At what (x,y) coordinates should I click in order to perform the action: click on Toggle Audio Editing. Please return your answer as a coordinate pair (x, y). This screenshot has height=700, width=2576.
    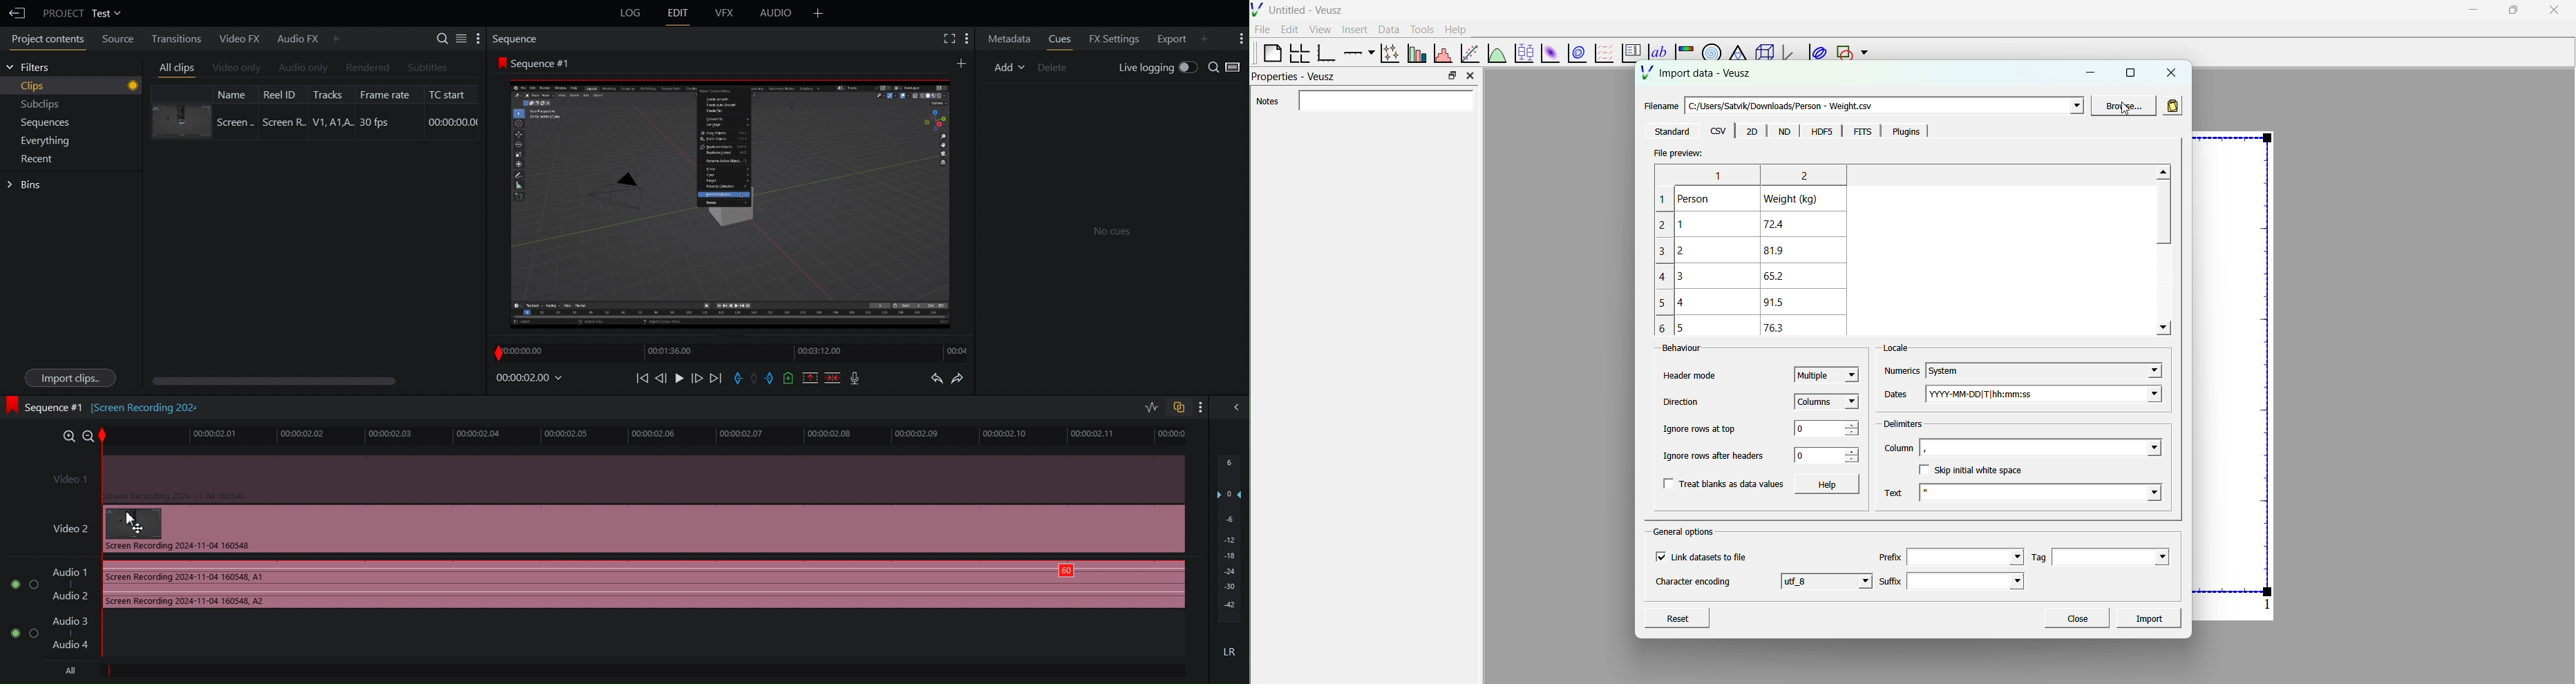
    Looking at the image, I should click on (1147, 405).